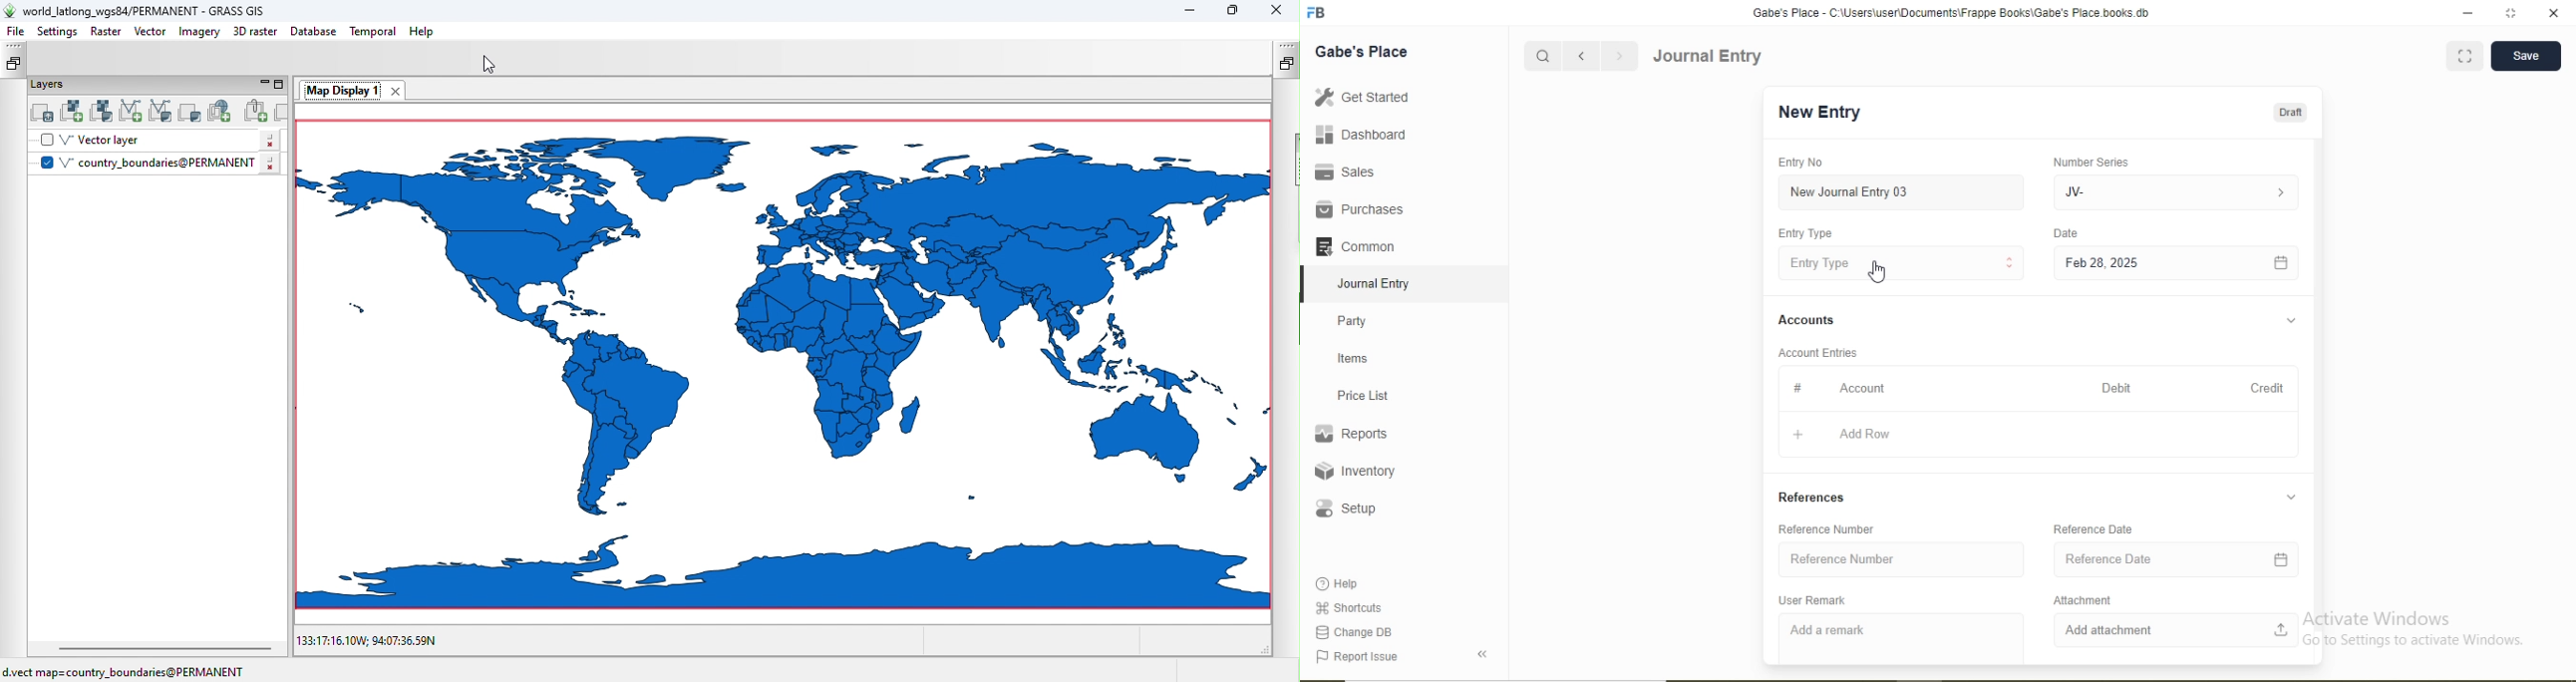 The image size is (2576, 700). What do you see at coordinates (2555, 13) in the screenshot?
I see `close` at bounding box center [2555, 13].